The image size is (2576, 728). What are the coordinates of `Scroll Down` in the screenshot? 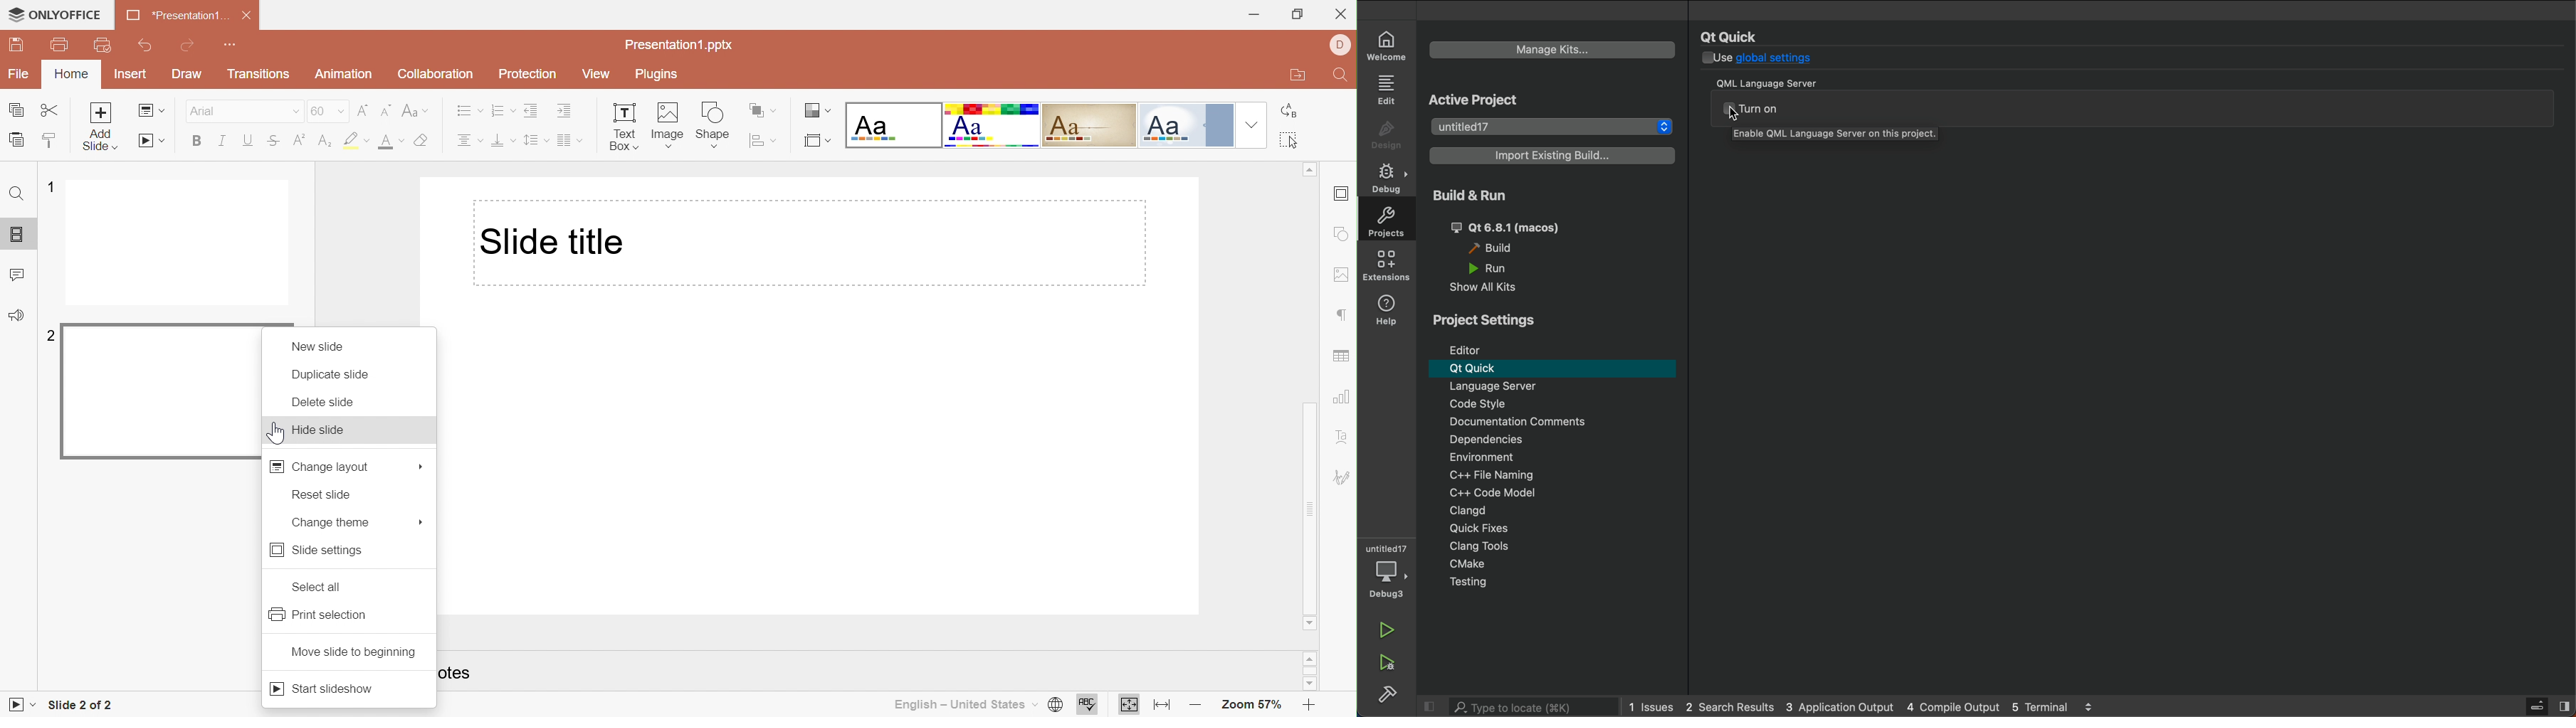 It's located at (1310, 683).